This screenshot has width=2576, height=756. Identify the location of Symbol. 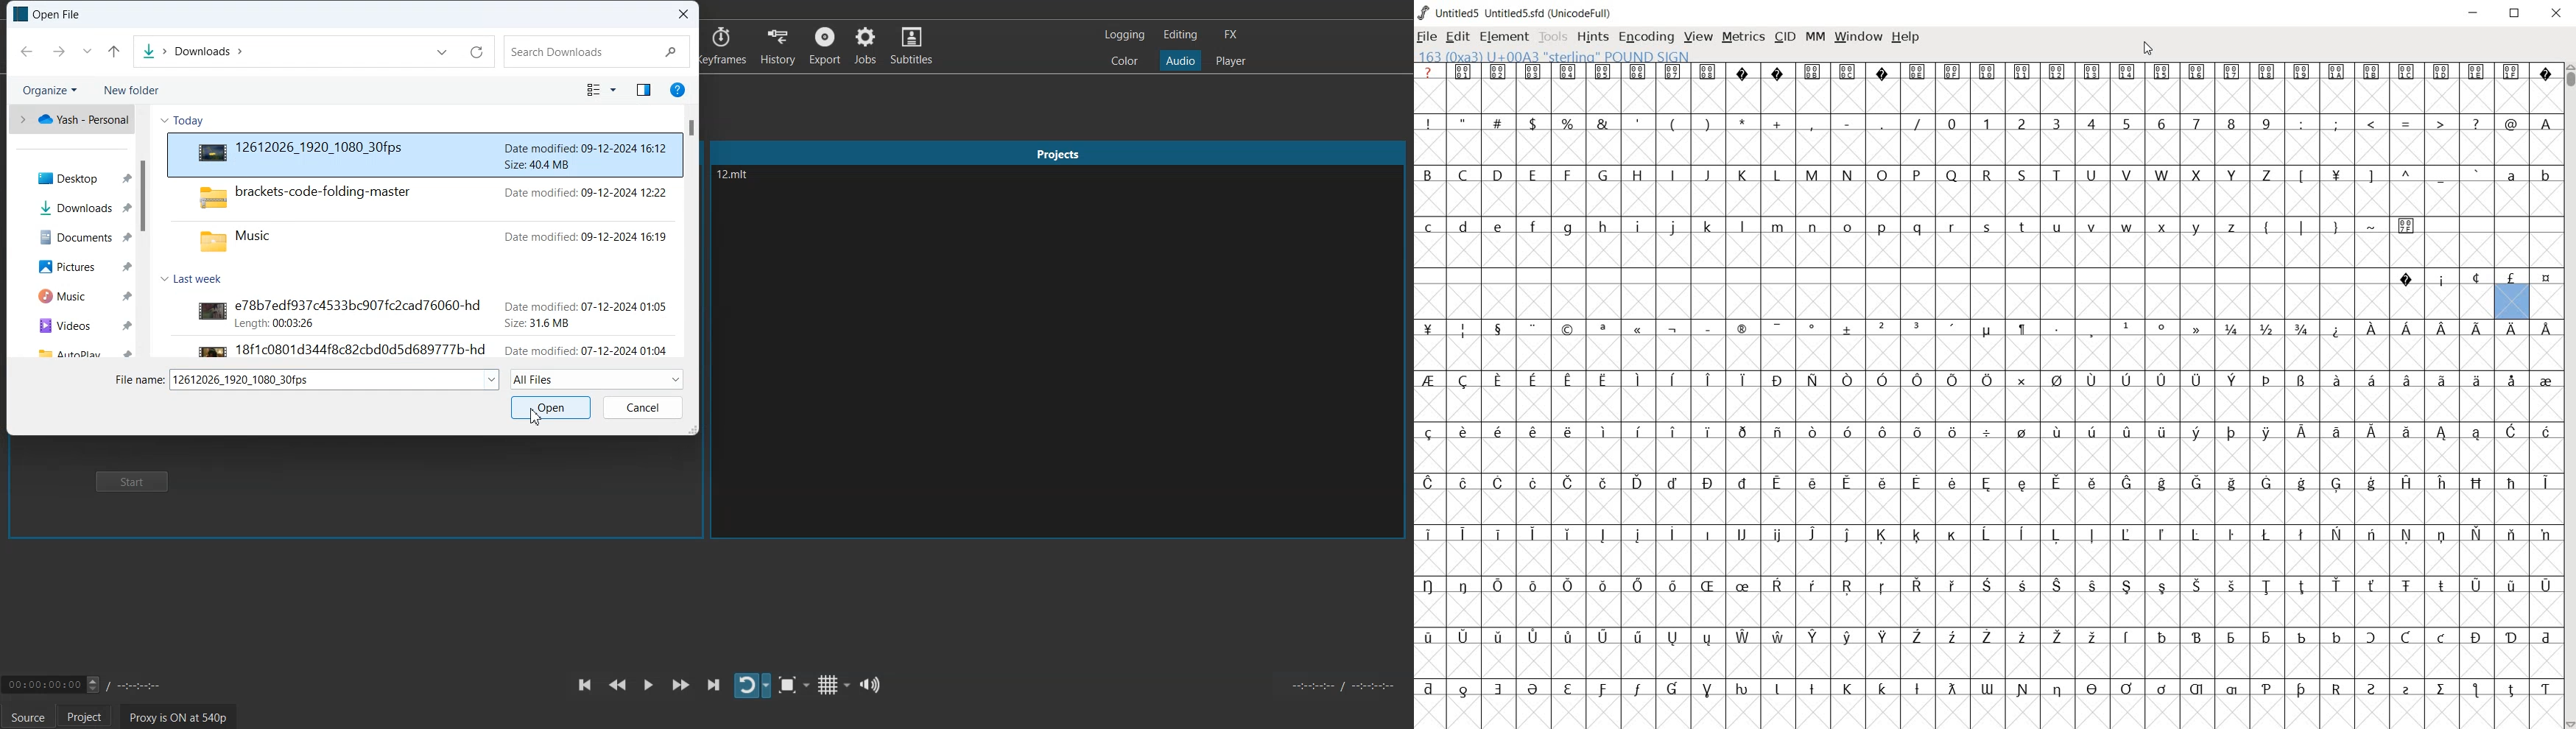
(1741, 588).